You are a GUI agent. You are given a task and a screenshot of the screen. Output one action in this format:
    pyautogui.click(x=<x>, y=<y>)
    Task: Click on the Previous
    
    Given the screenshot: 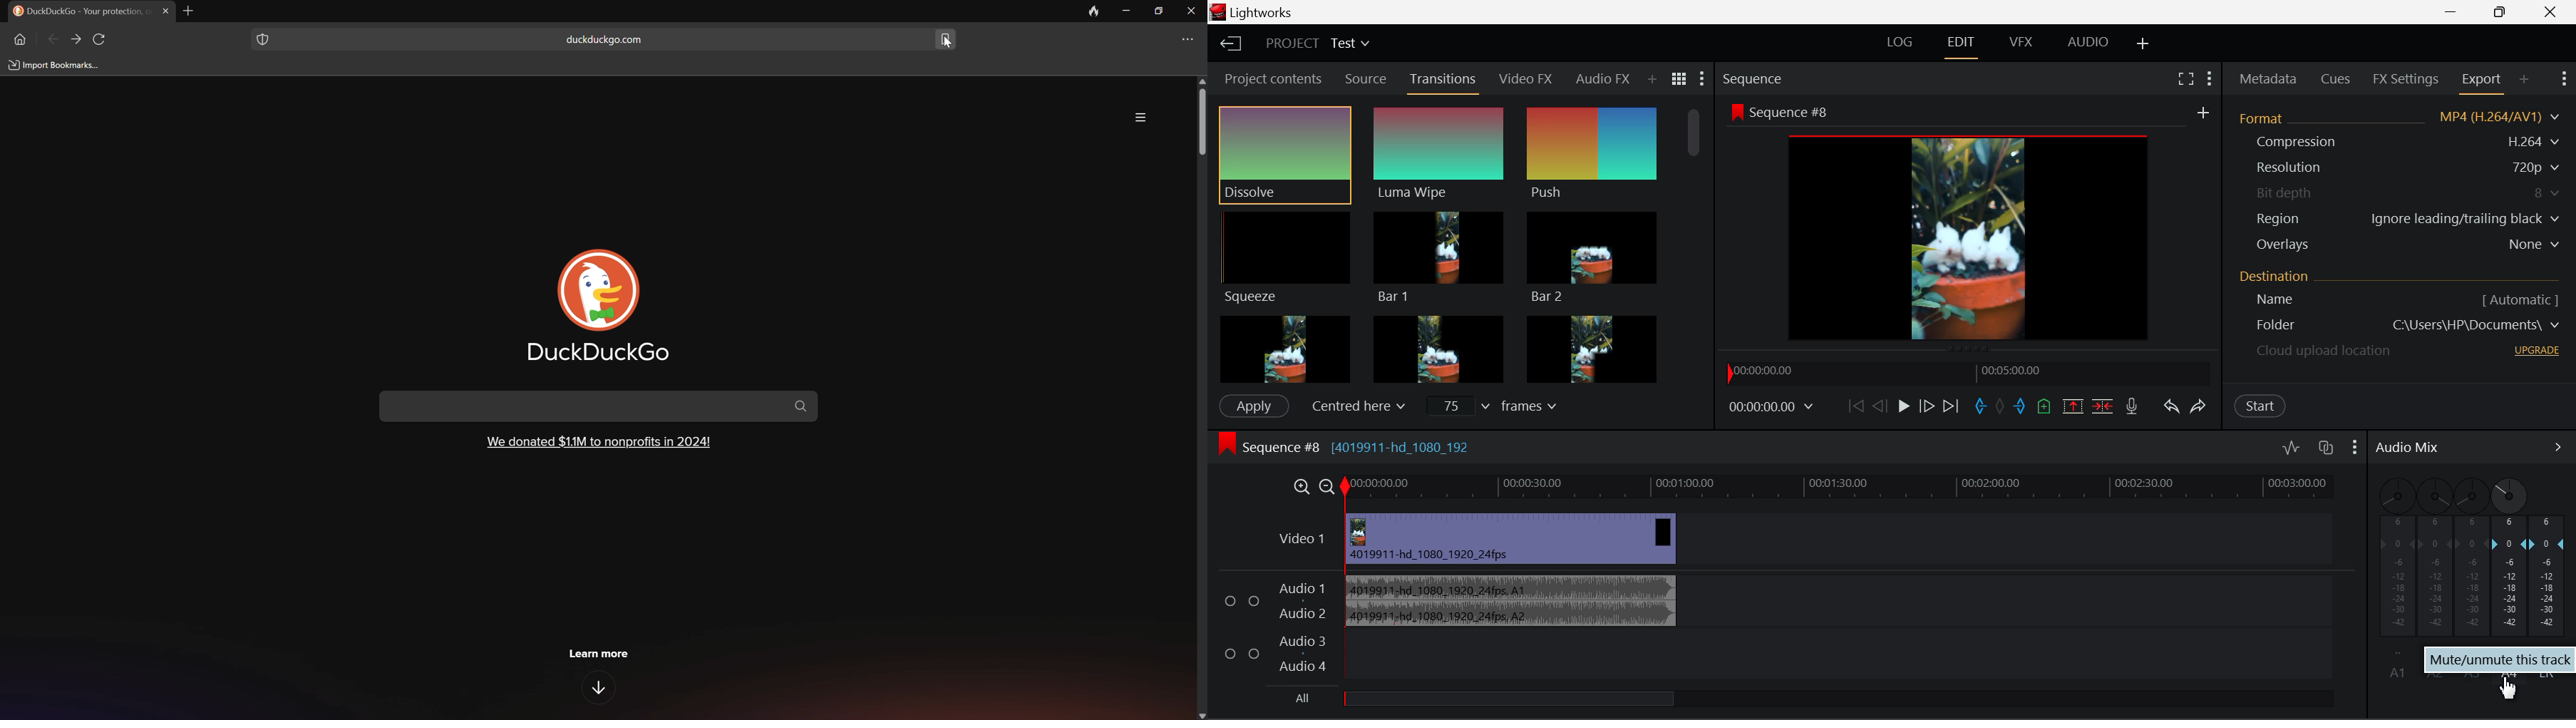 What is the action you would take?
    pyautogui.click(x=54, y=41)
    